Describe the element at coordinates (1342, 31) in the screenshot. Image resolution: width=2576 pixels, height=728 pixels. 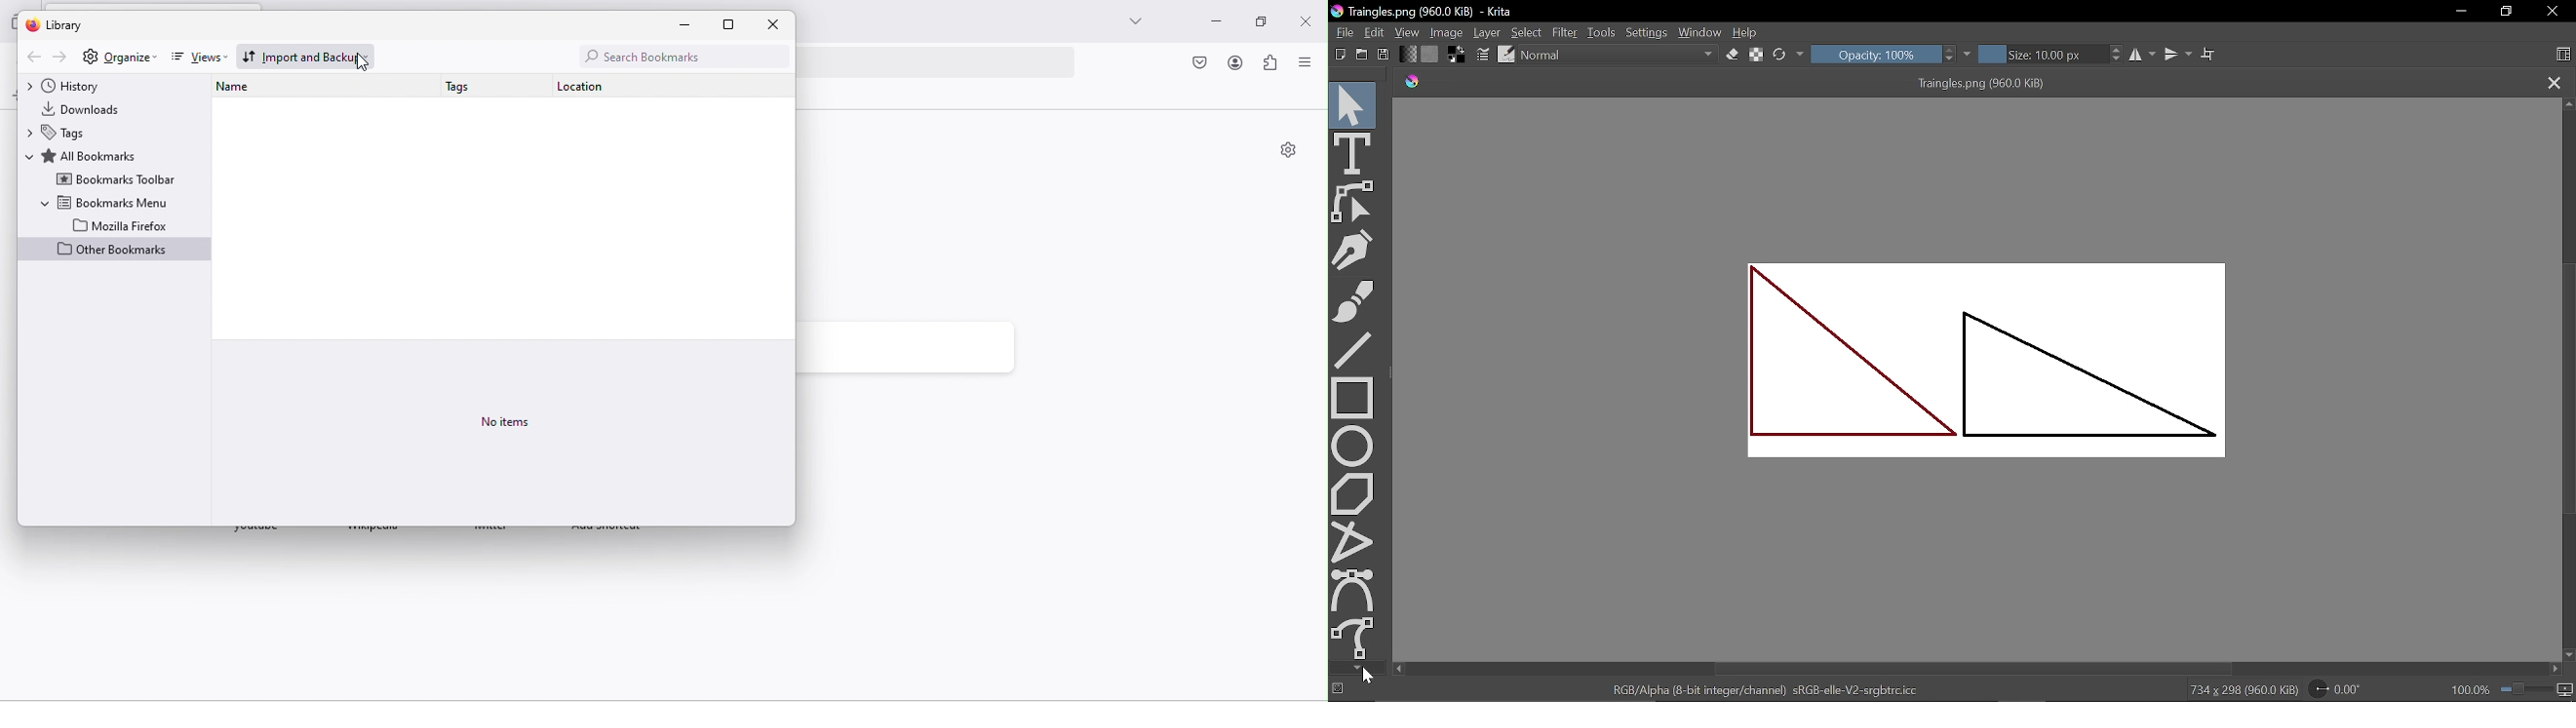
I see `File` at that location.